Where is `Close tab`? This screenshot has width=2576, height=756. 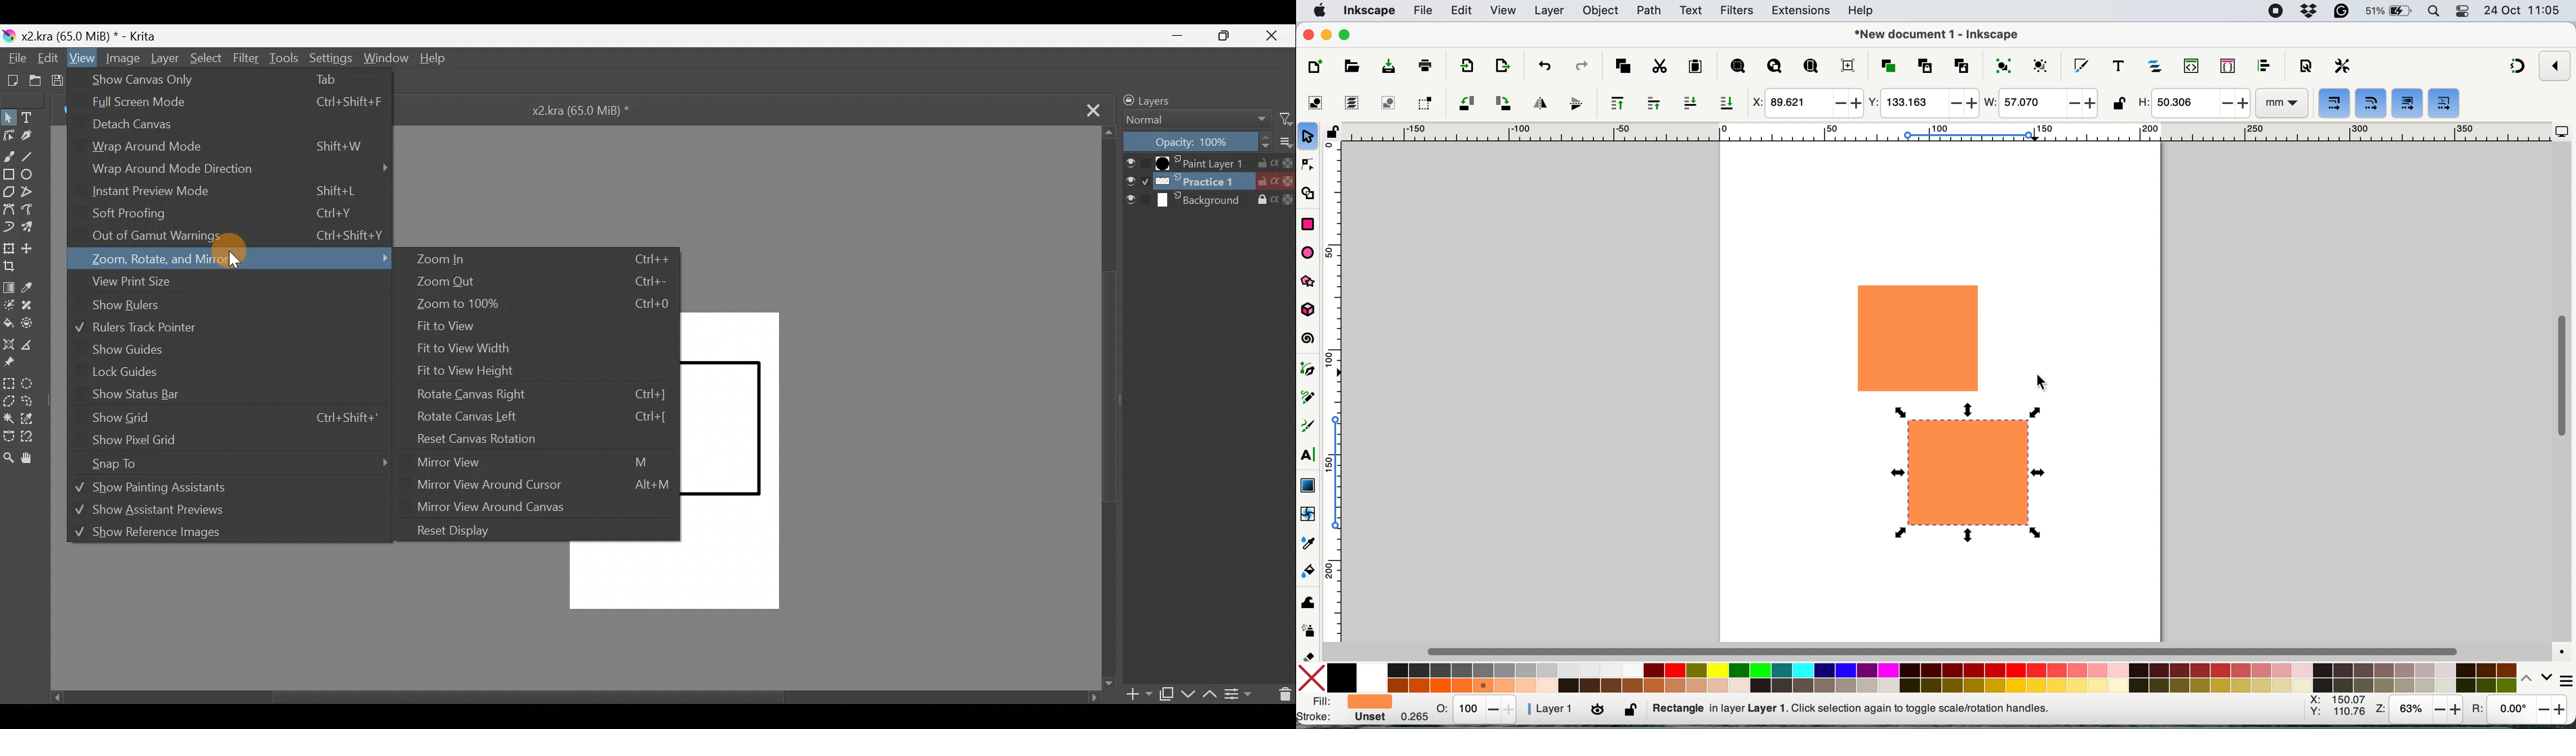
Close tab is located at coordinates (1083, 109).